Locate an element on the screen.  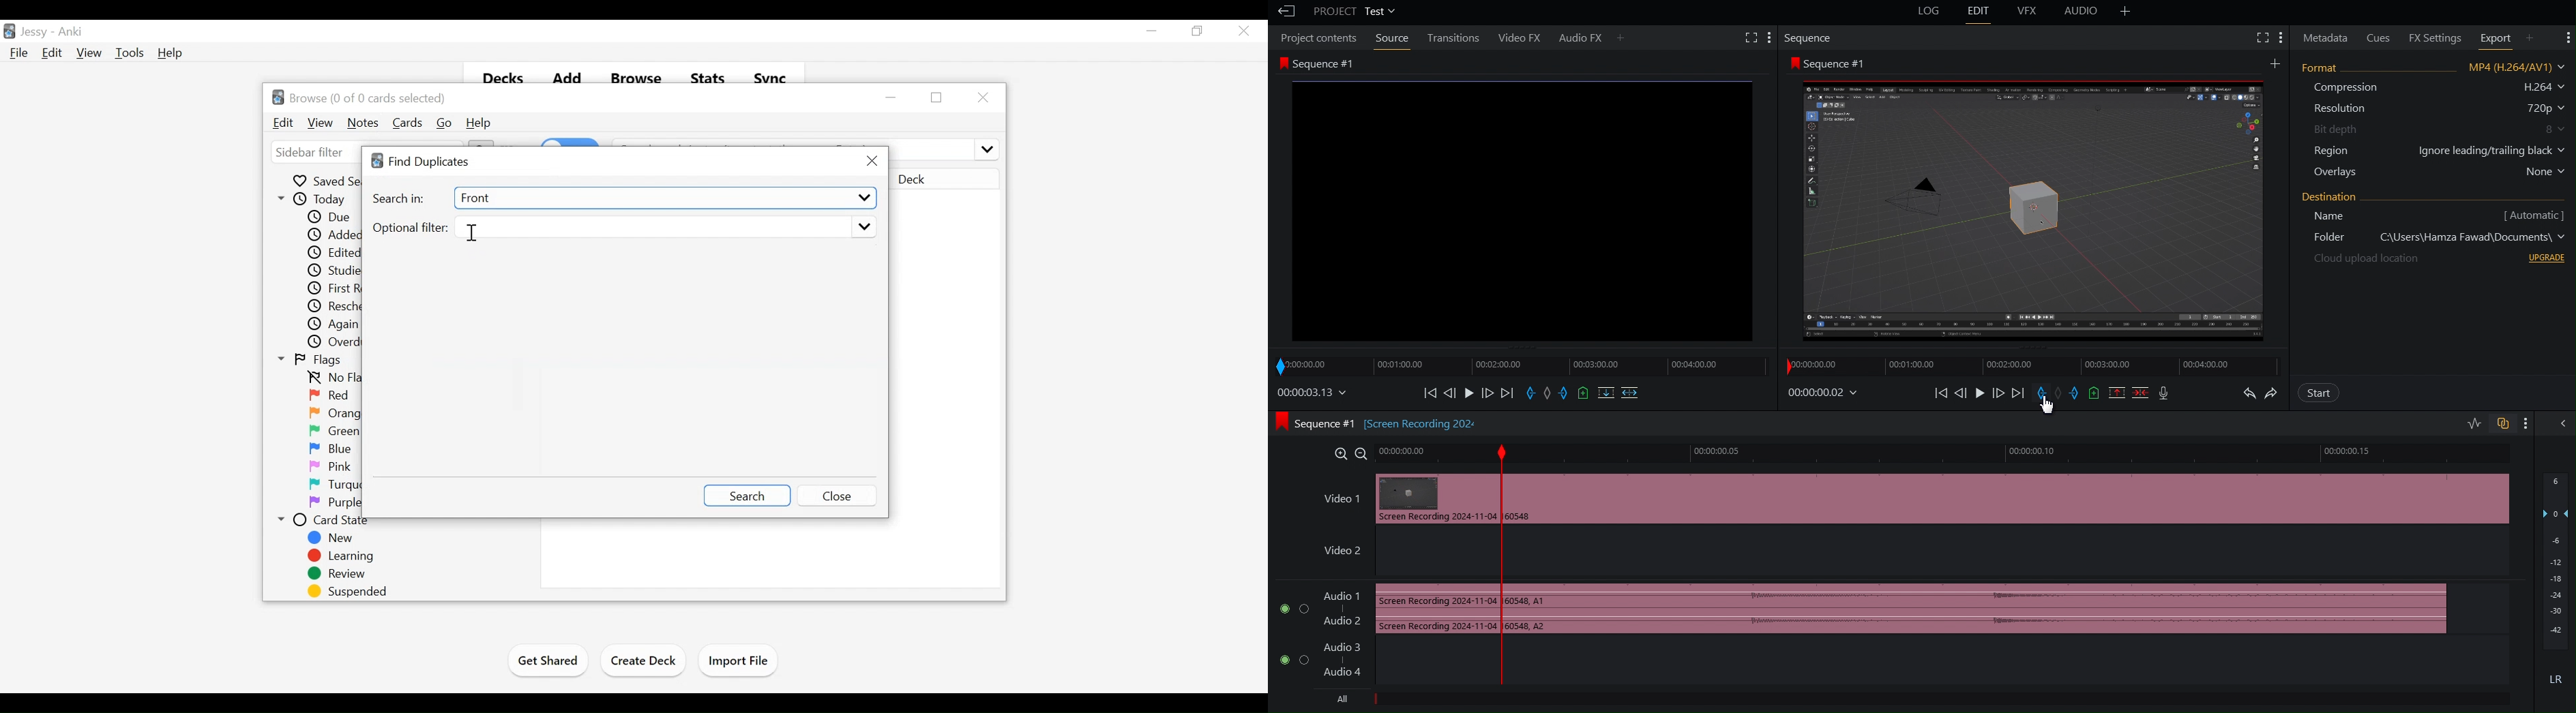
Search In is located at coordinates (400, 199).